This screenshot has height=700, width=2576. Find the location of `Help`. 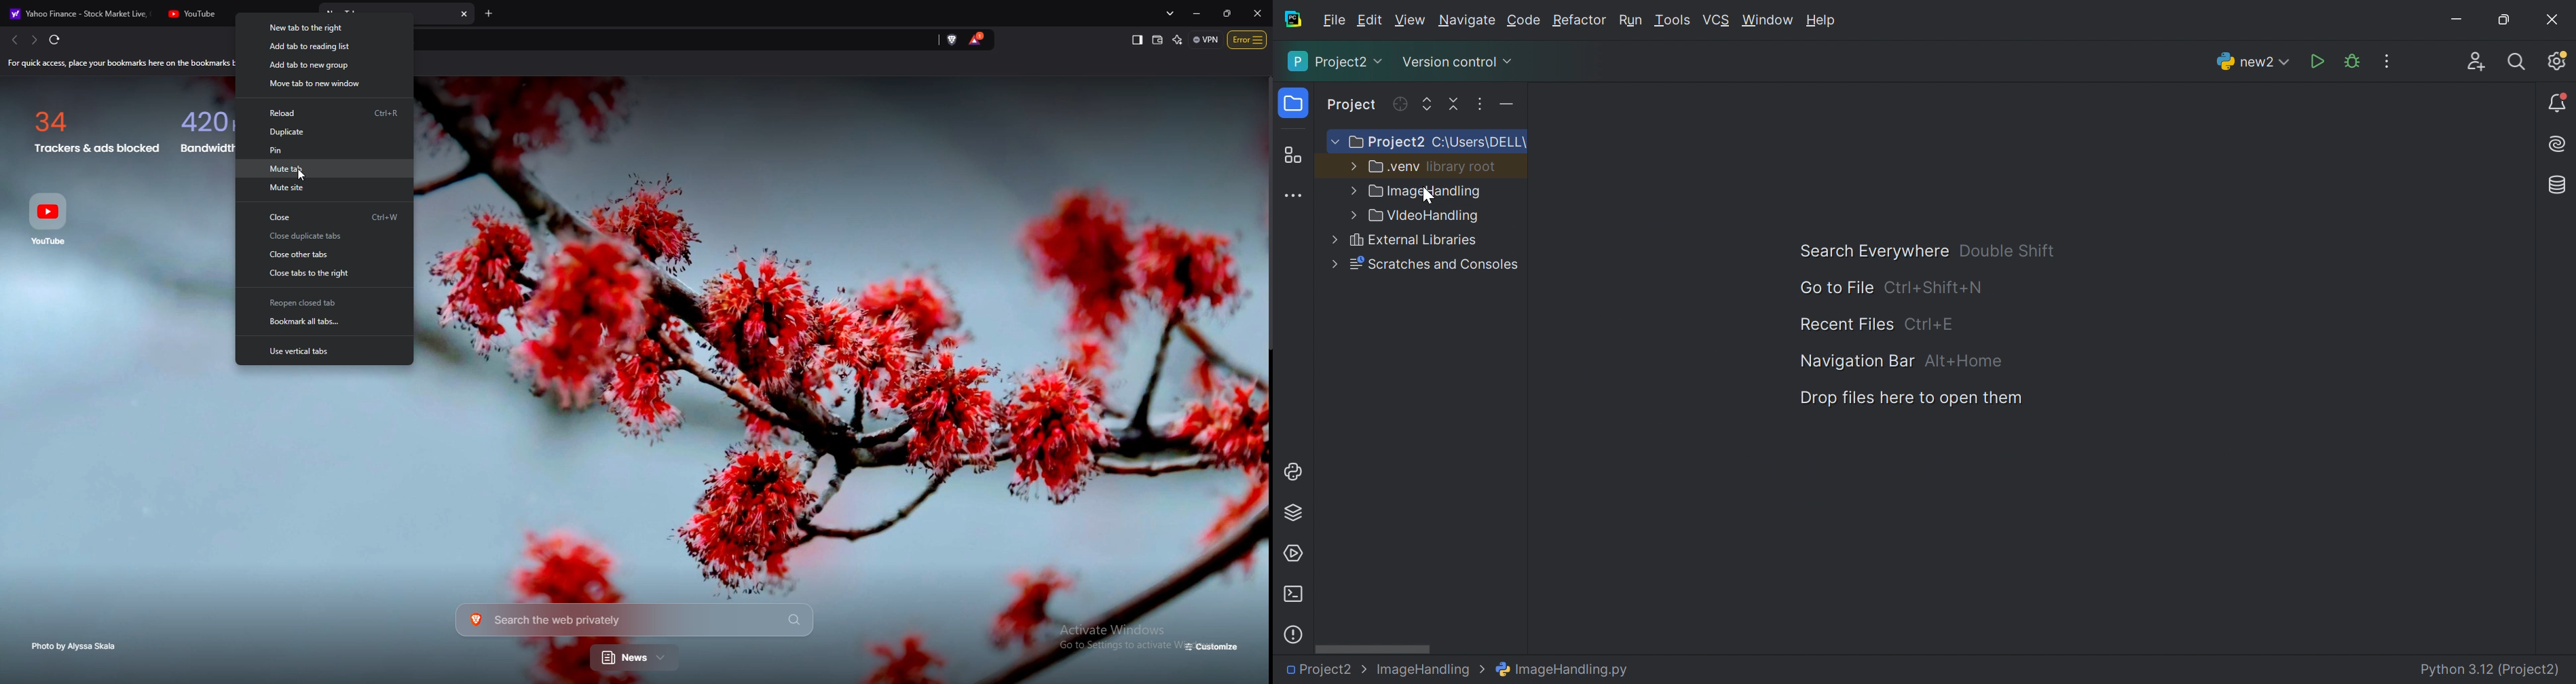

Help is located at coordinates (1823, 22).